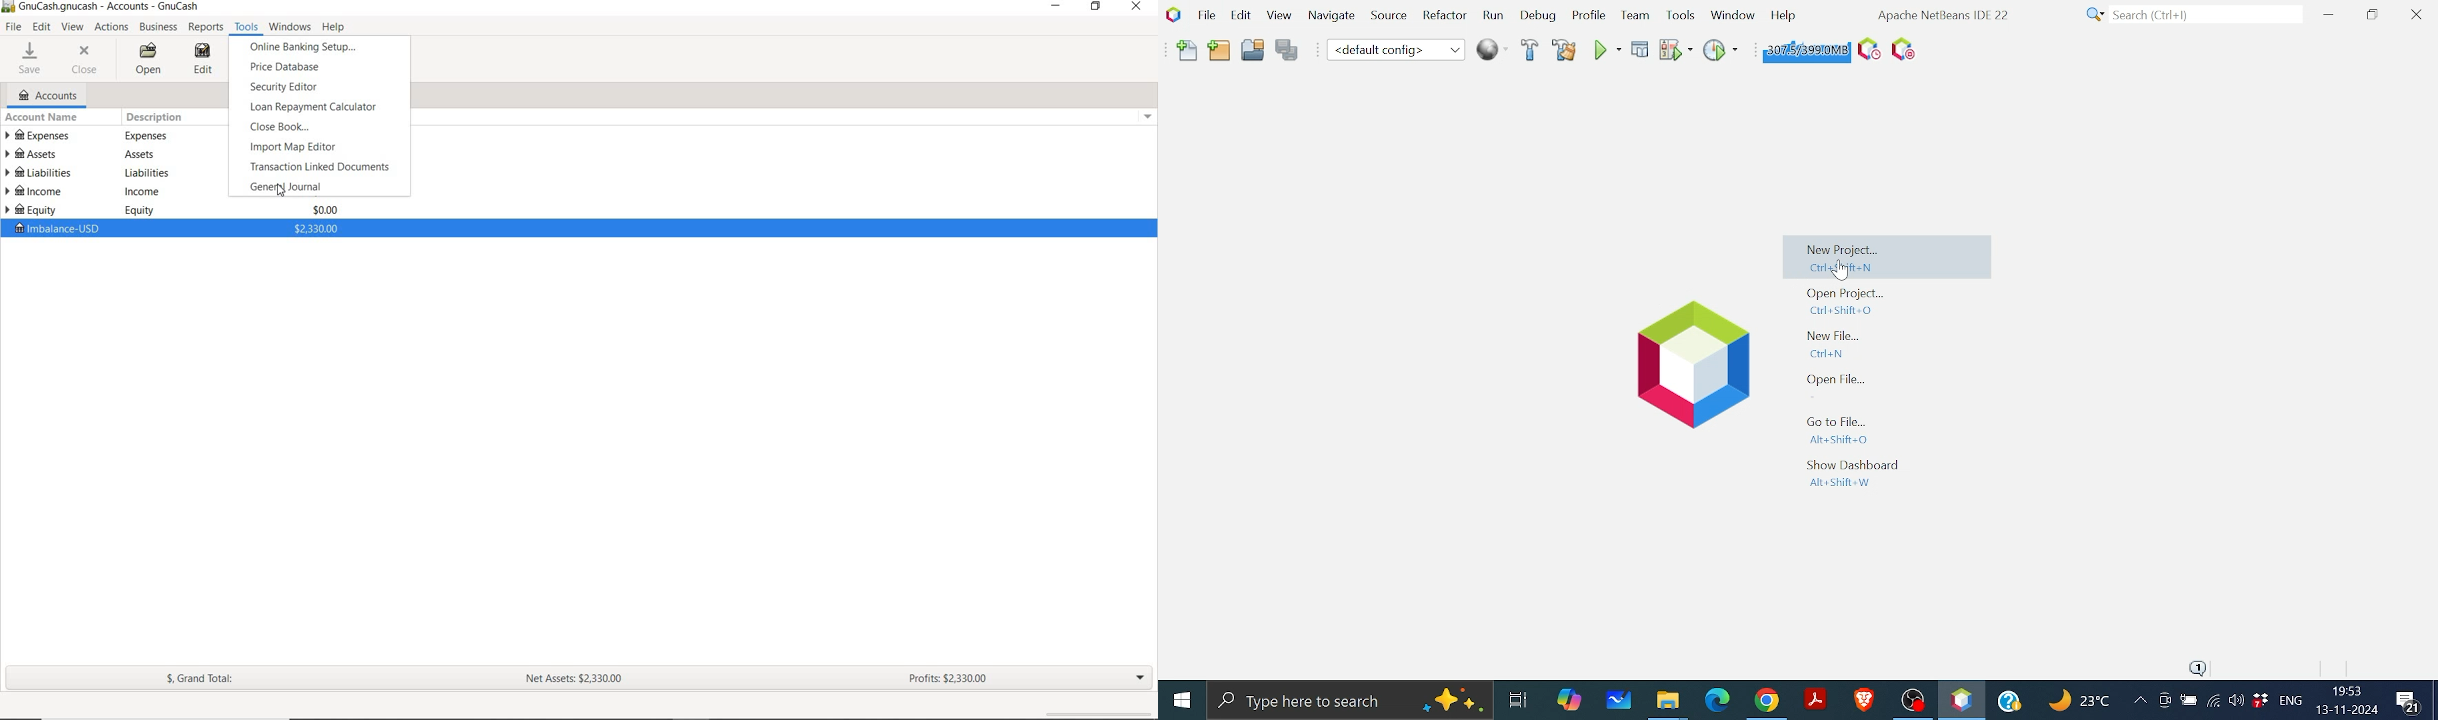 The image size is (2464, 728). I want to click on Netbeans, so click(1961, 700).